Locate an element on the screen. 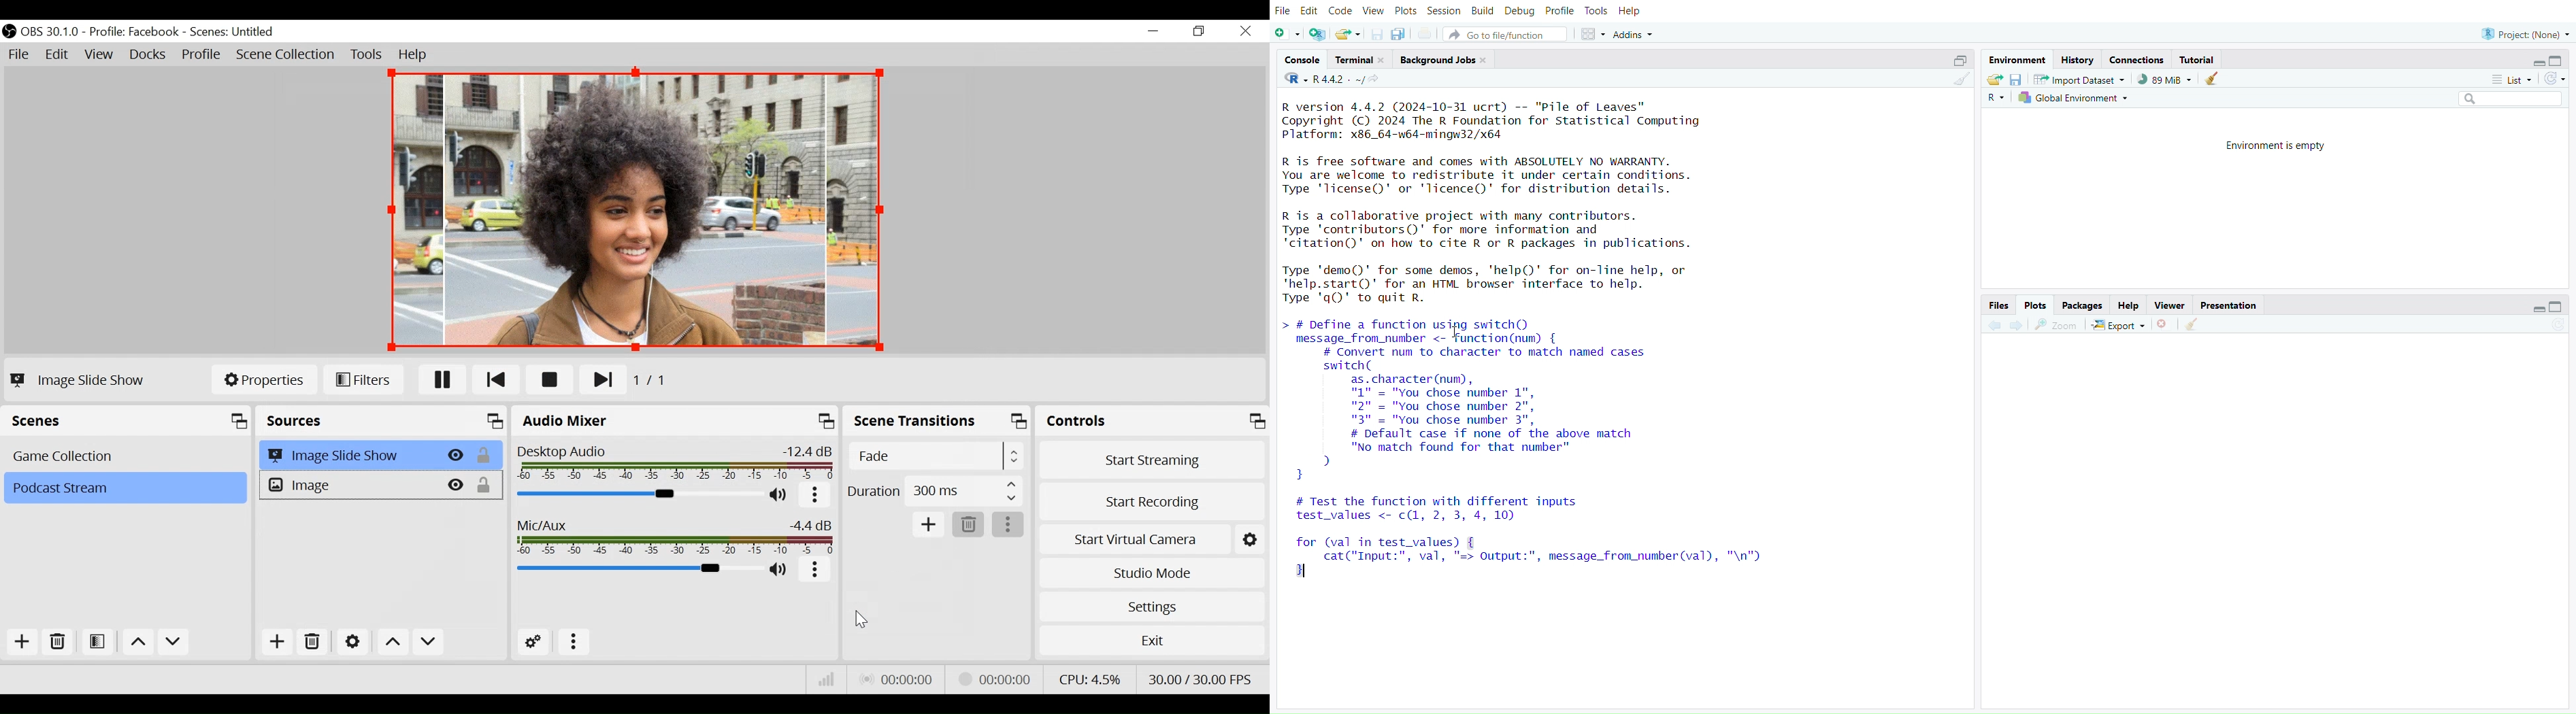 The width and height of the screenshot is (2576, 728). Desktop Audio is located at coordinates (673, 463).